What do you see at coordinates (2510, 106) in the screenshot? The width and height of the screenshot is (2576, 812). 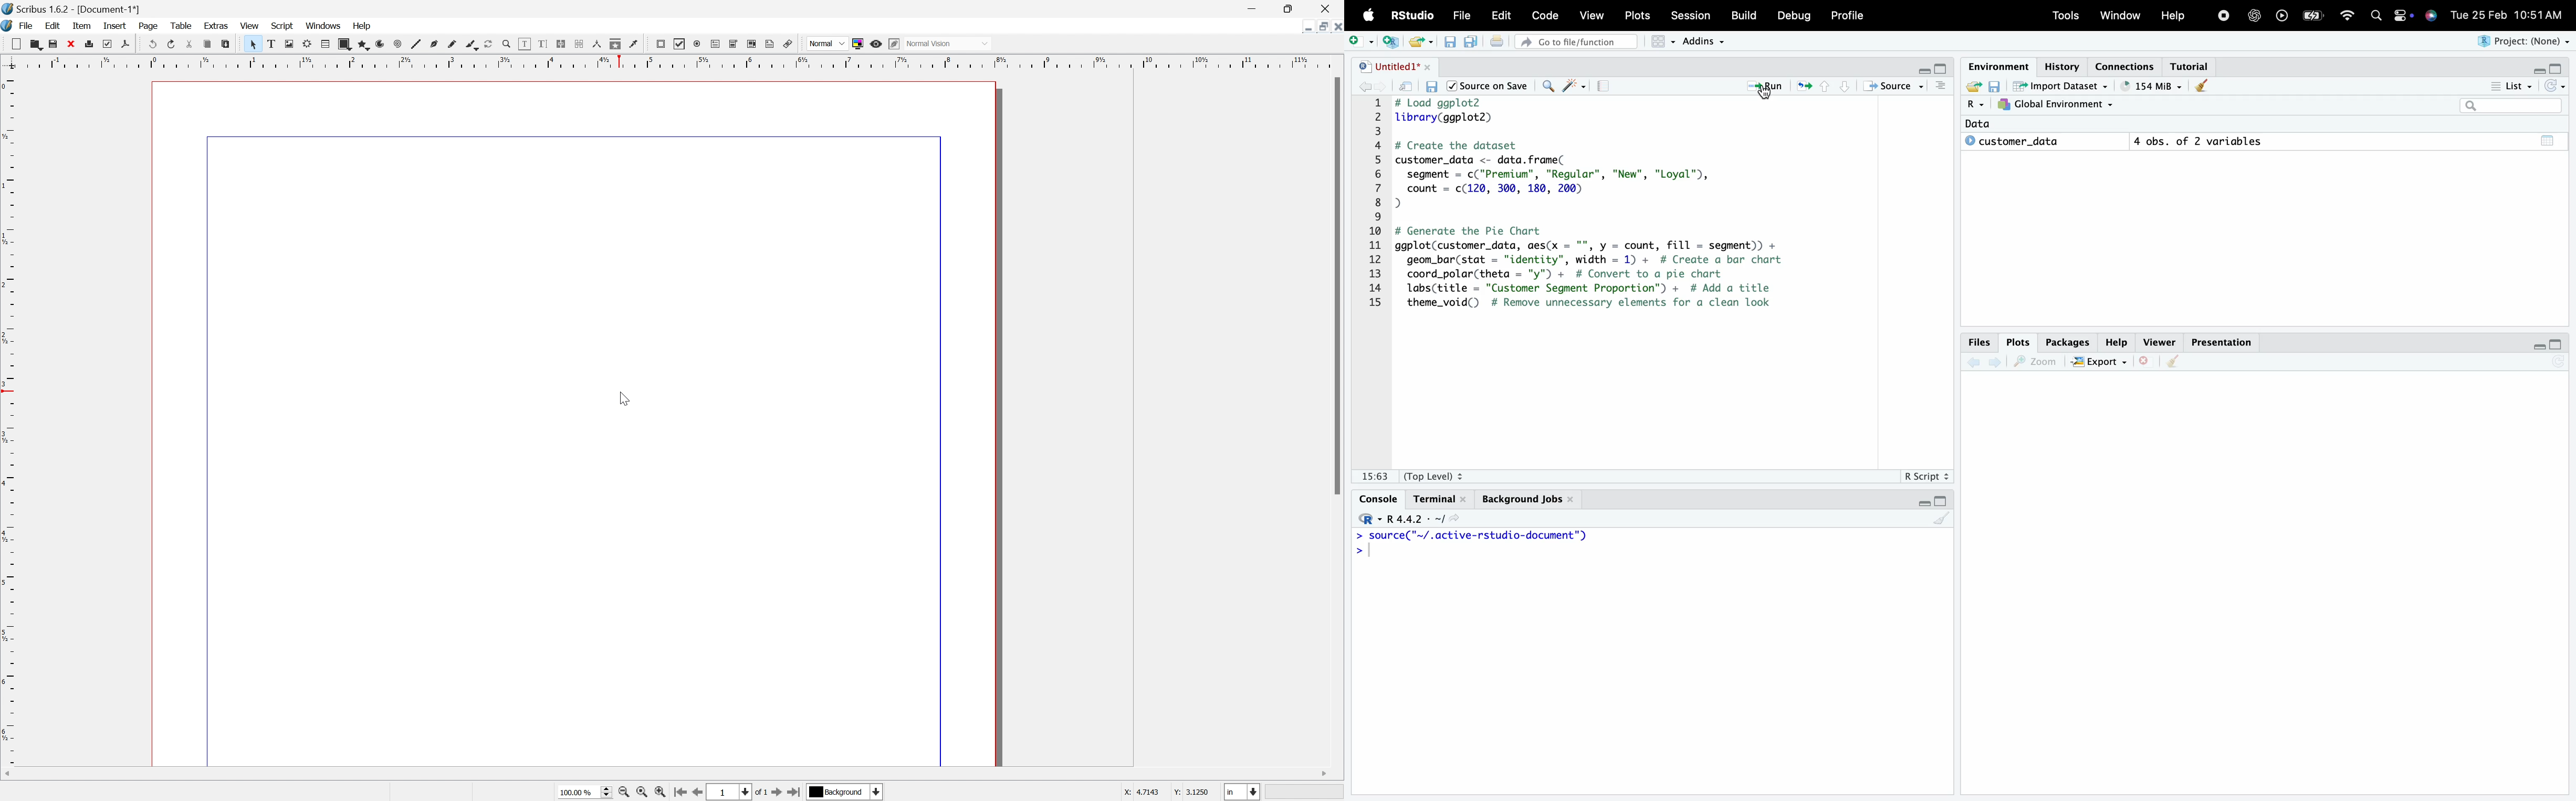 I see `search` at bounding box center [2510, 106].